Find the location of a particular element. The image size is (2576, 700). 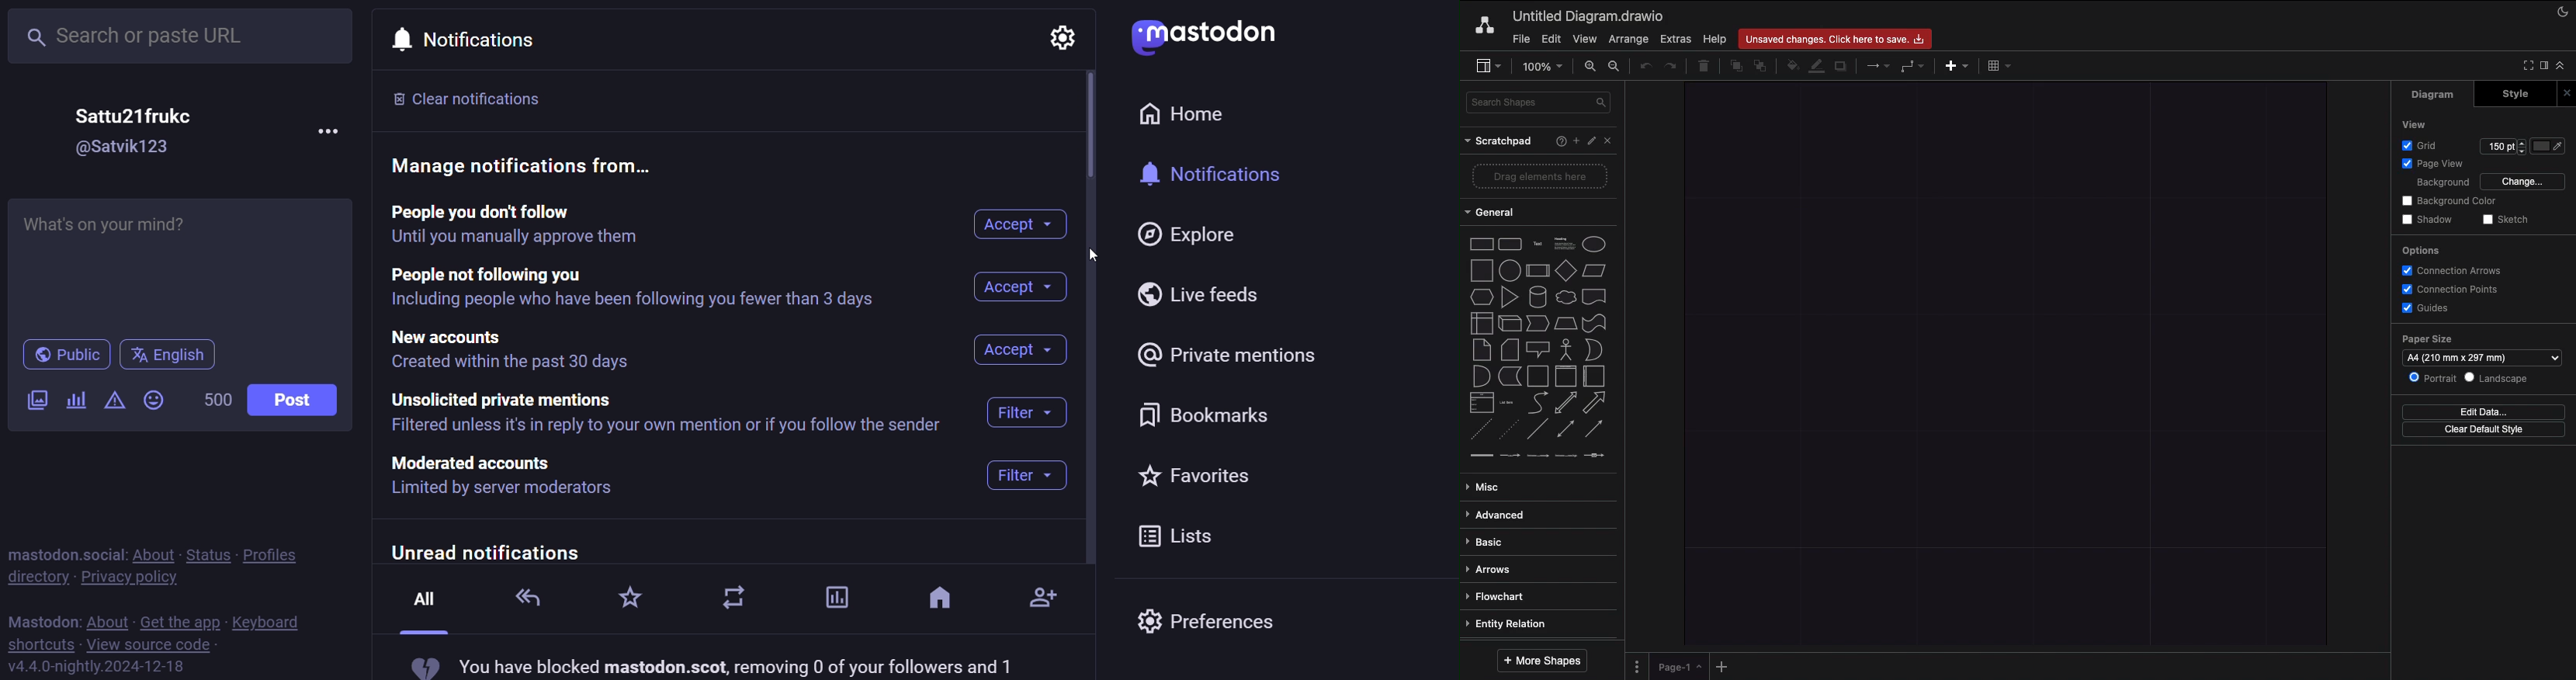

keyboard is located at coordinates (269, 622).